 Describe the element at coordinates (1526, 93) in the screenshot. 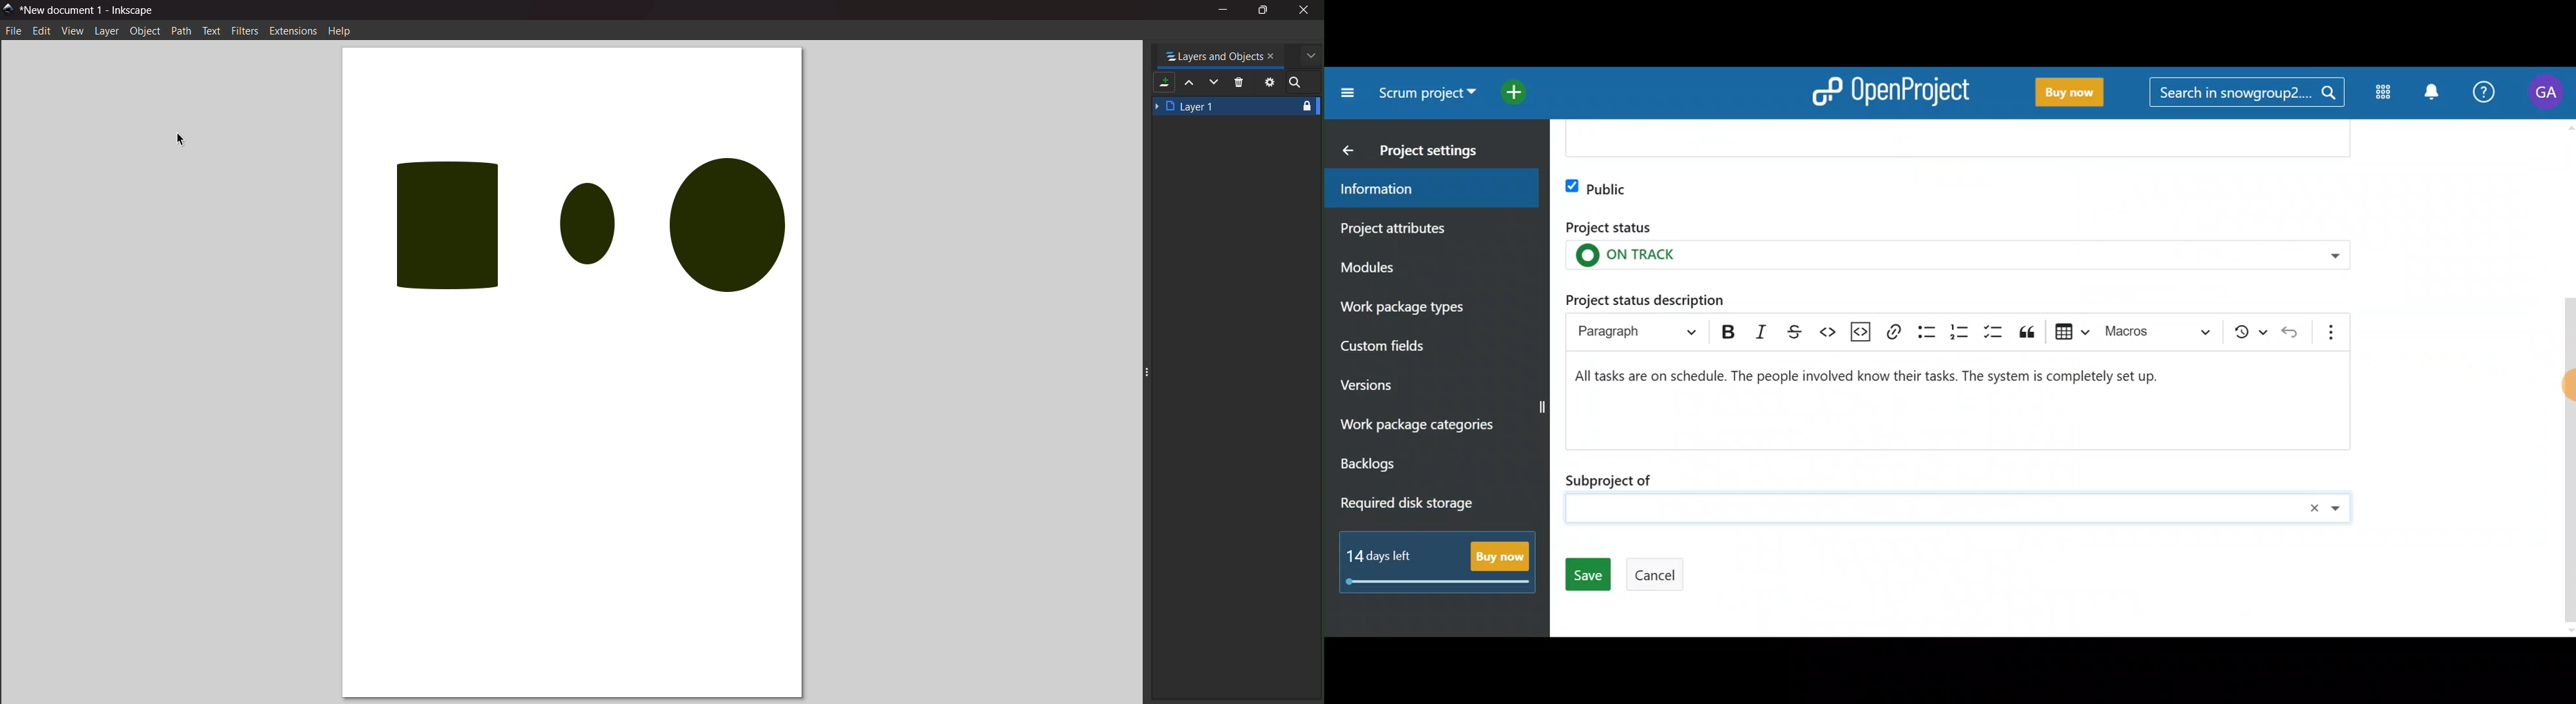

I see `Open quick add menu` at that location.